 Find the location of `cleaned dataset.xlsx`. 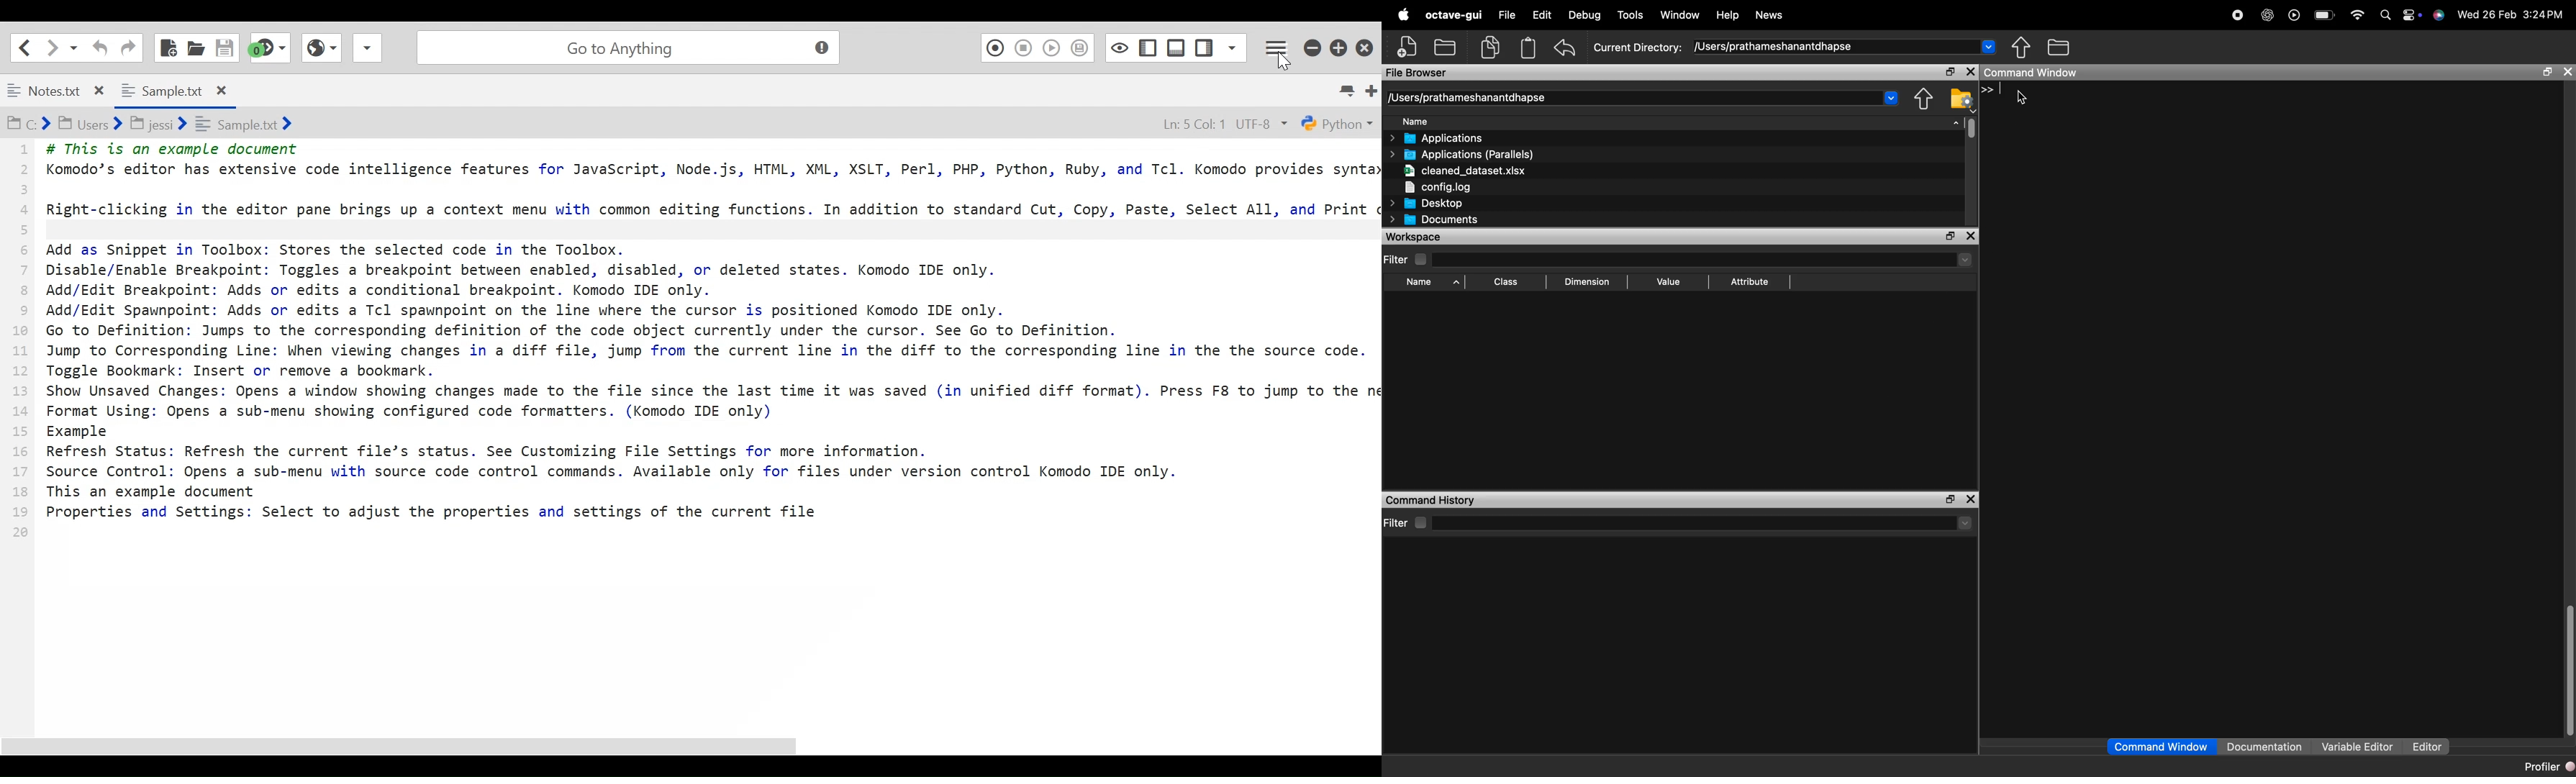

cleaned dataset.xlsx is located at coordinates (1462, 170).